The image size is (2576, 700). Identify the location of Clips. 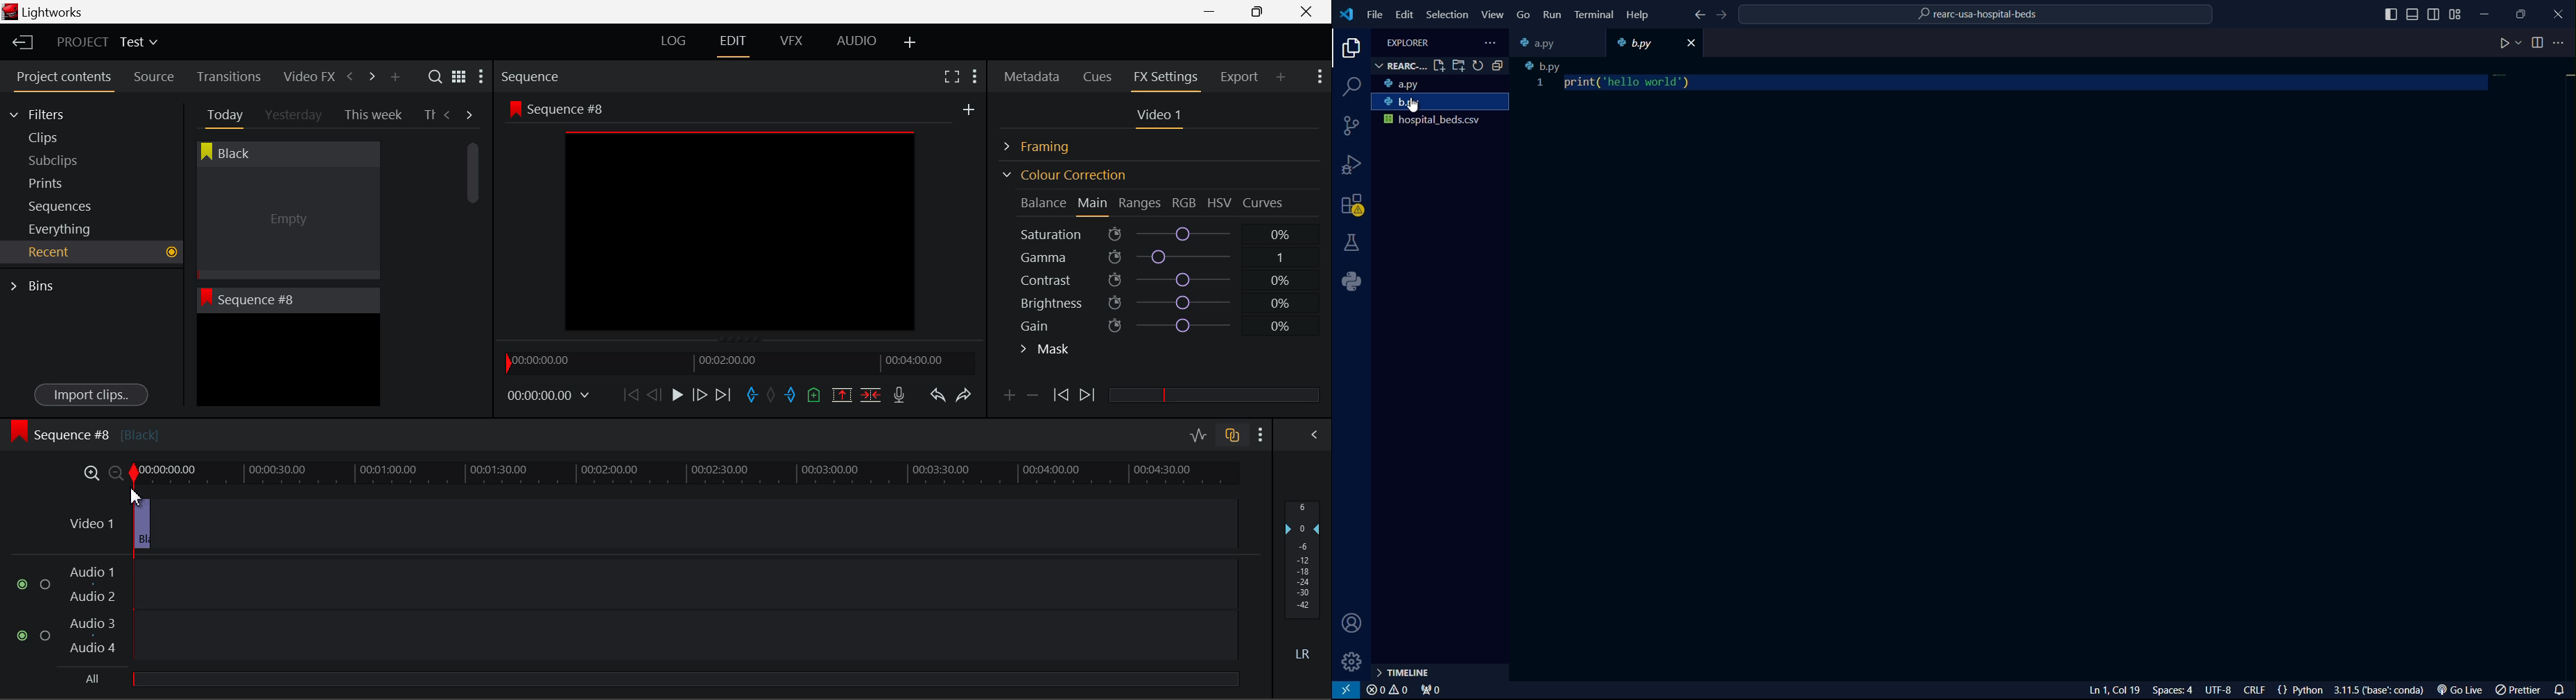
(68, 137).